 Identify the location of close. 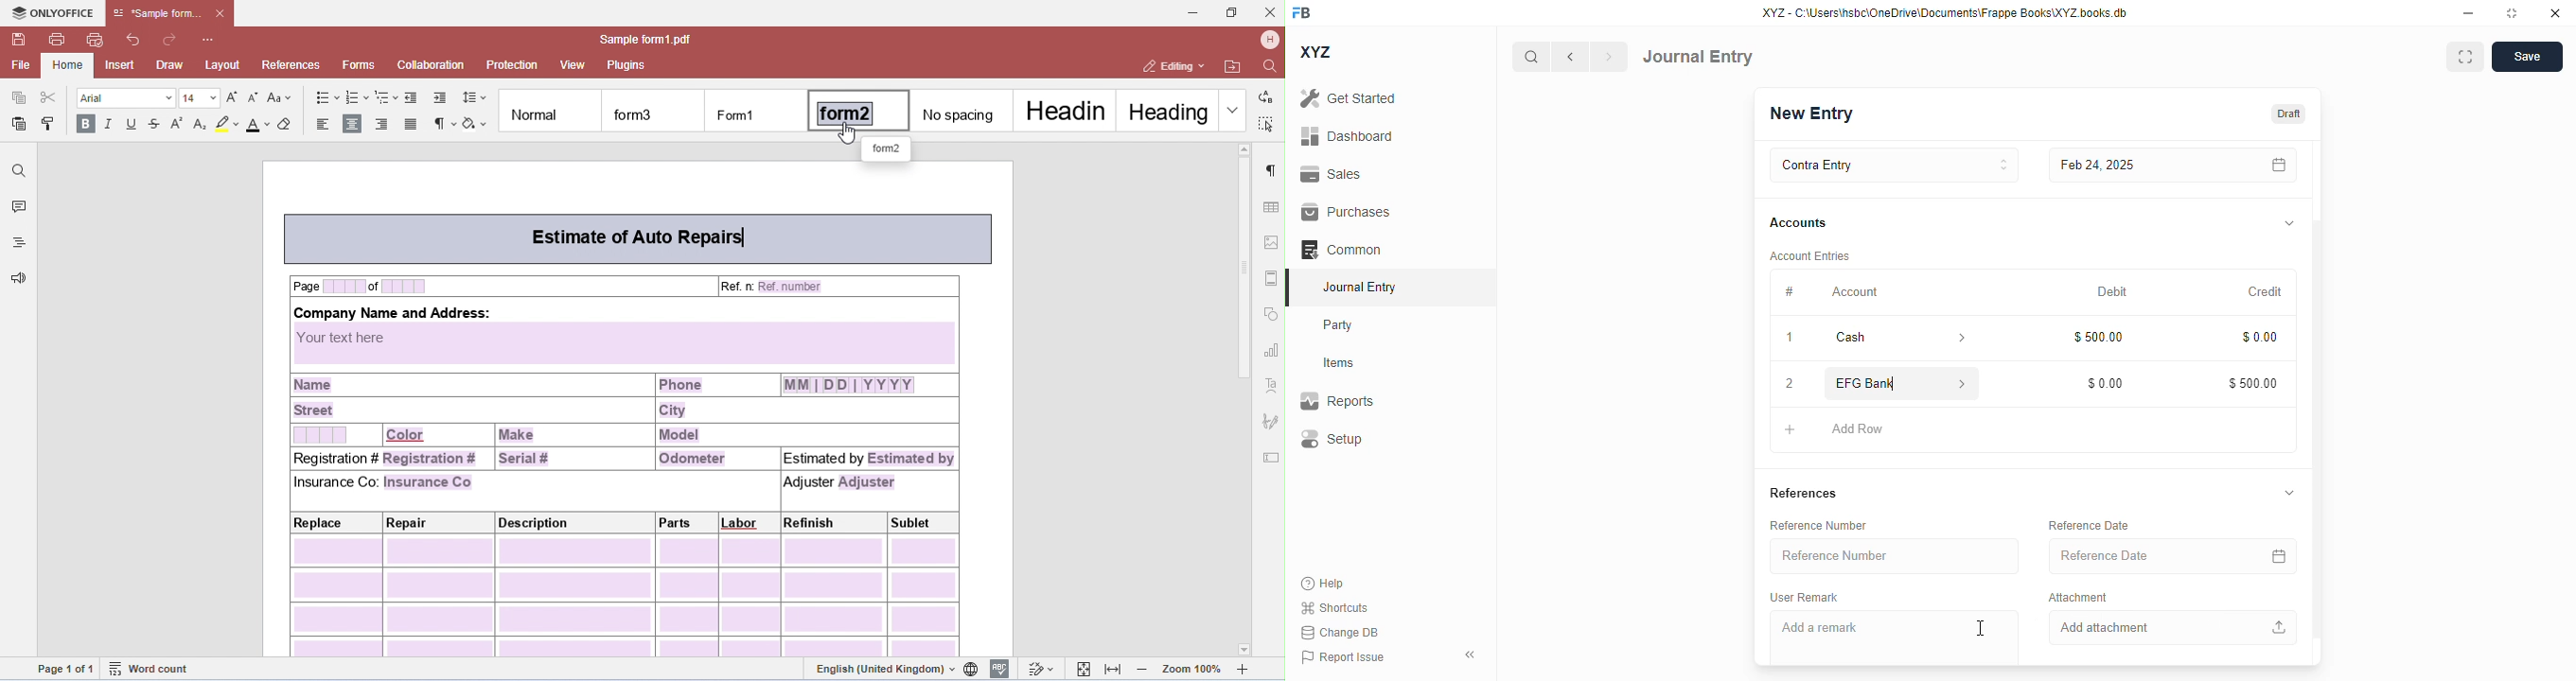
(2555, 13).